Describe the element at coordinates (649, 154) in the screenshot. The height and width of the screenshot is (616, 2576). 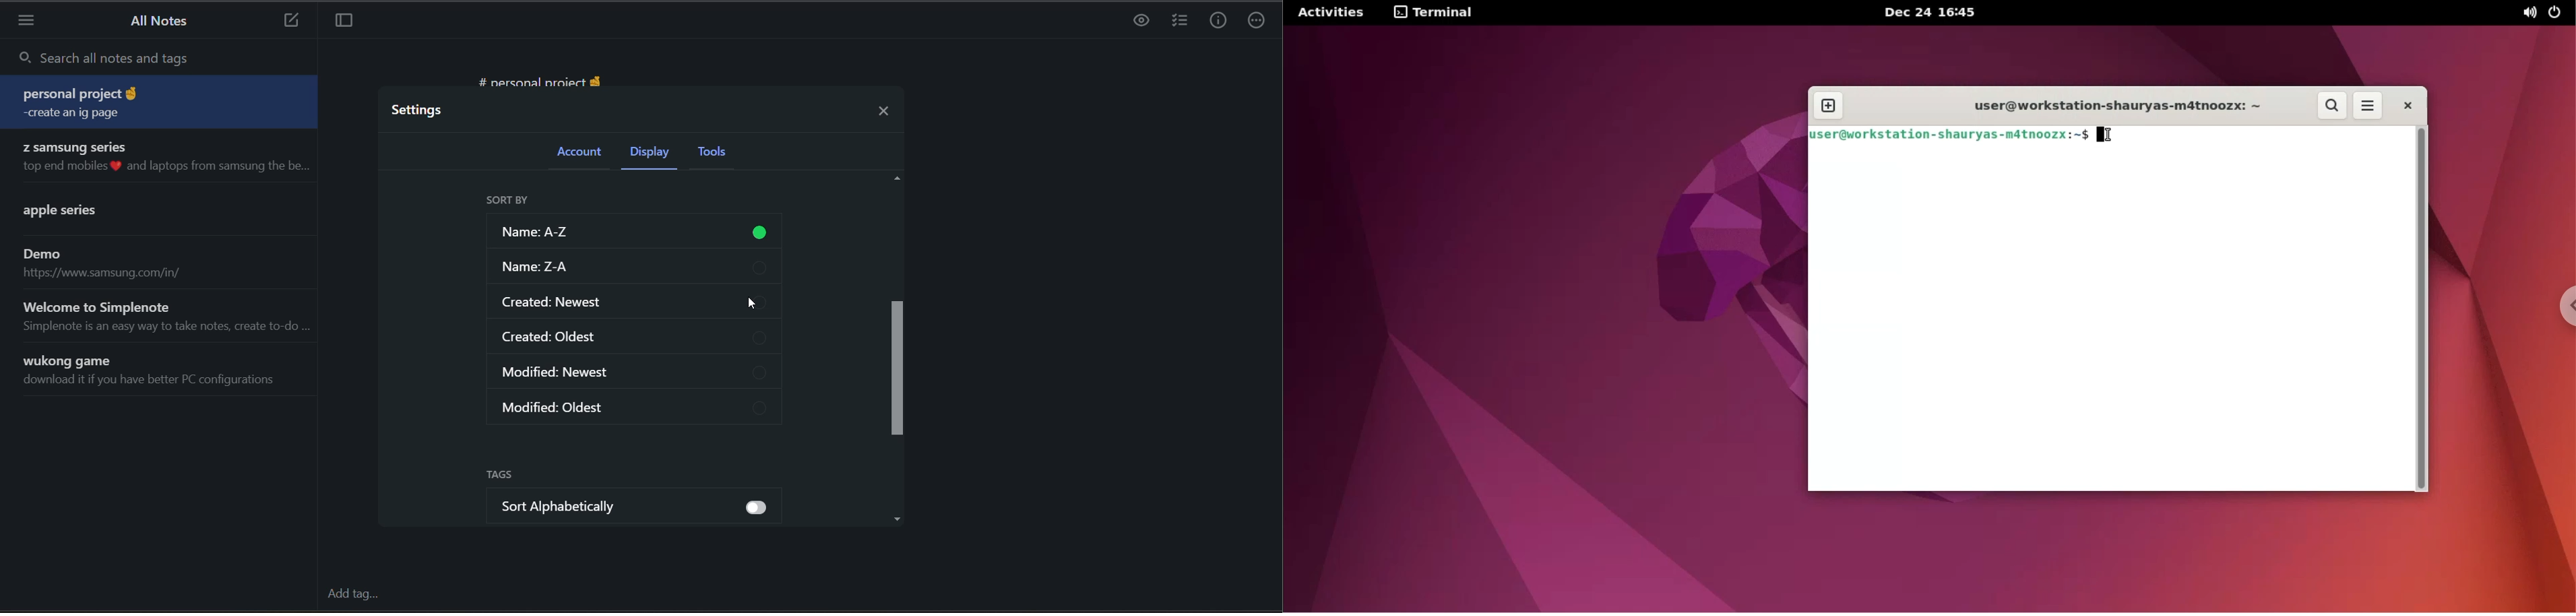
I see `display` at that location.